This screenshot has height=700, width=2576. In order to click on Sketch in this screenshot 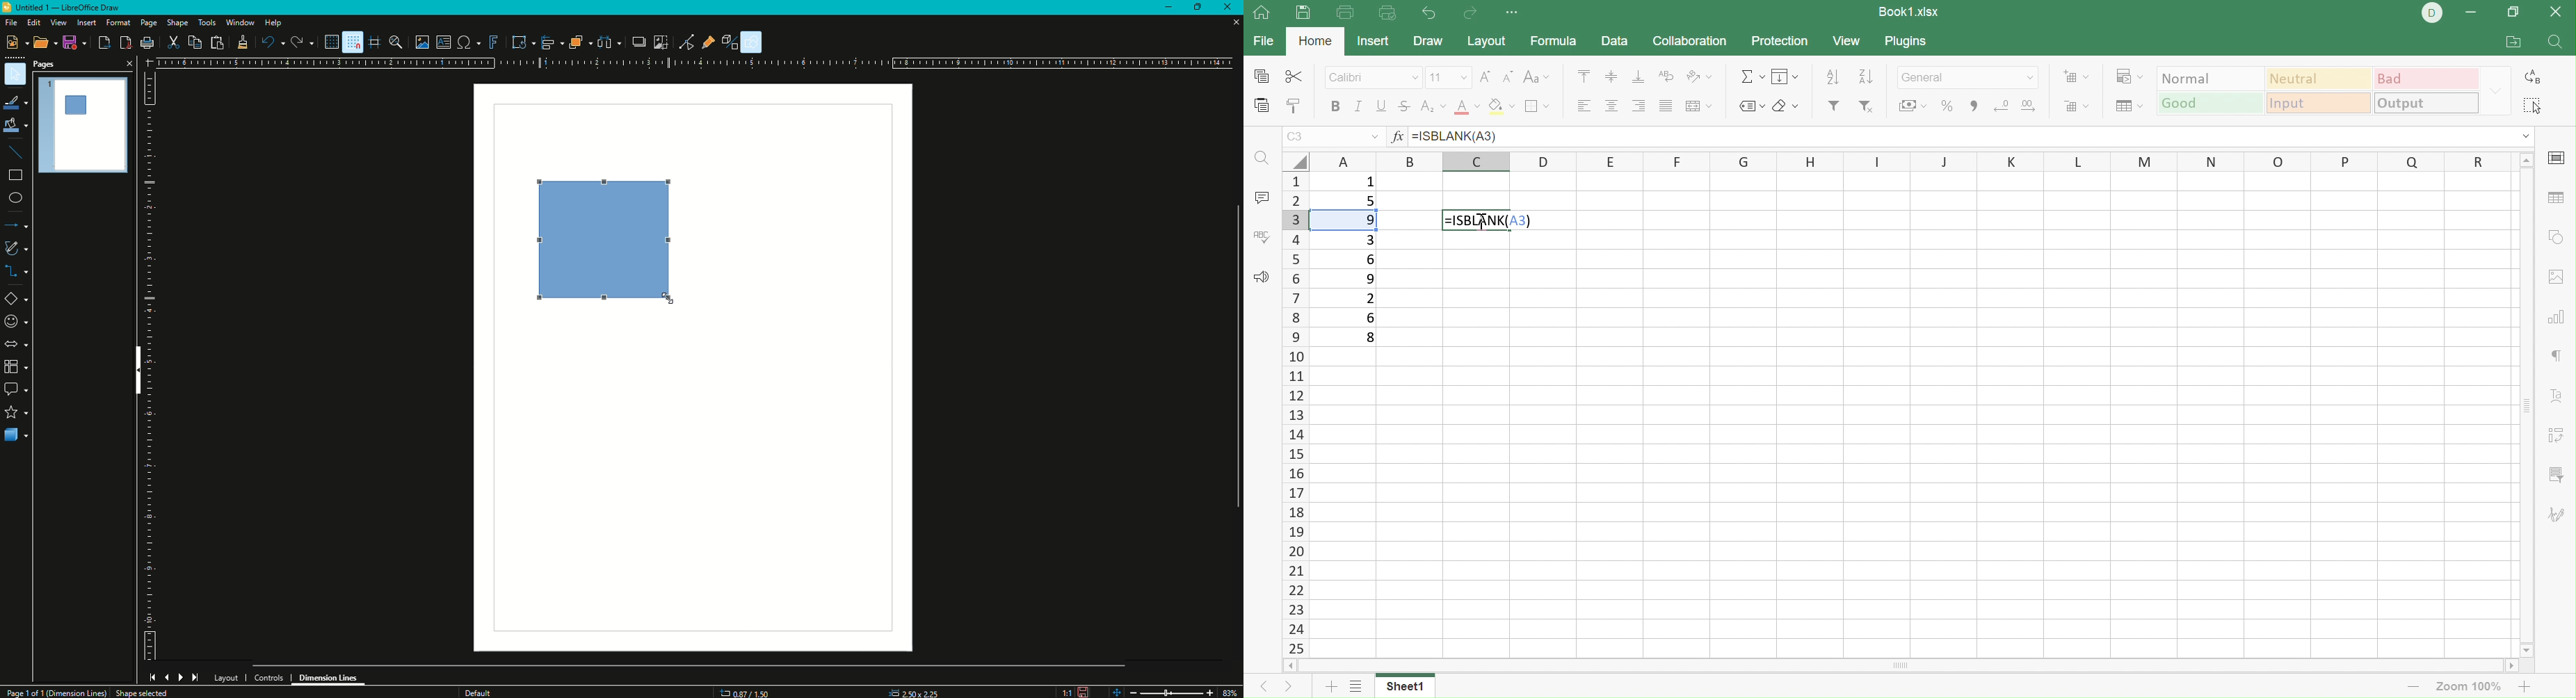, I will do `click(17, 248)`.